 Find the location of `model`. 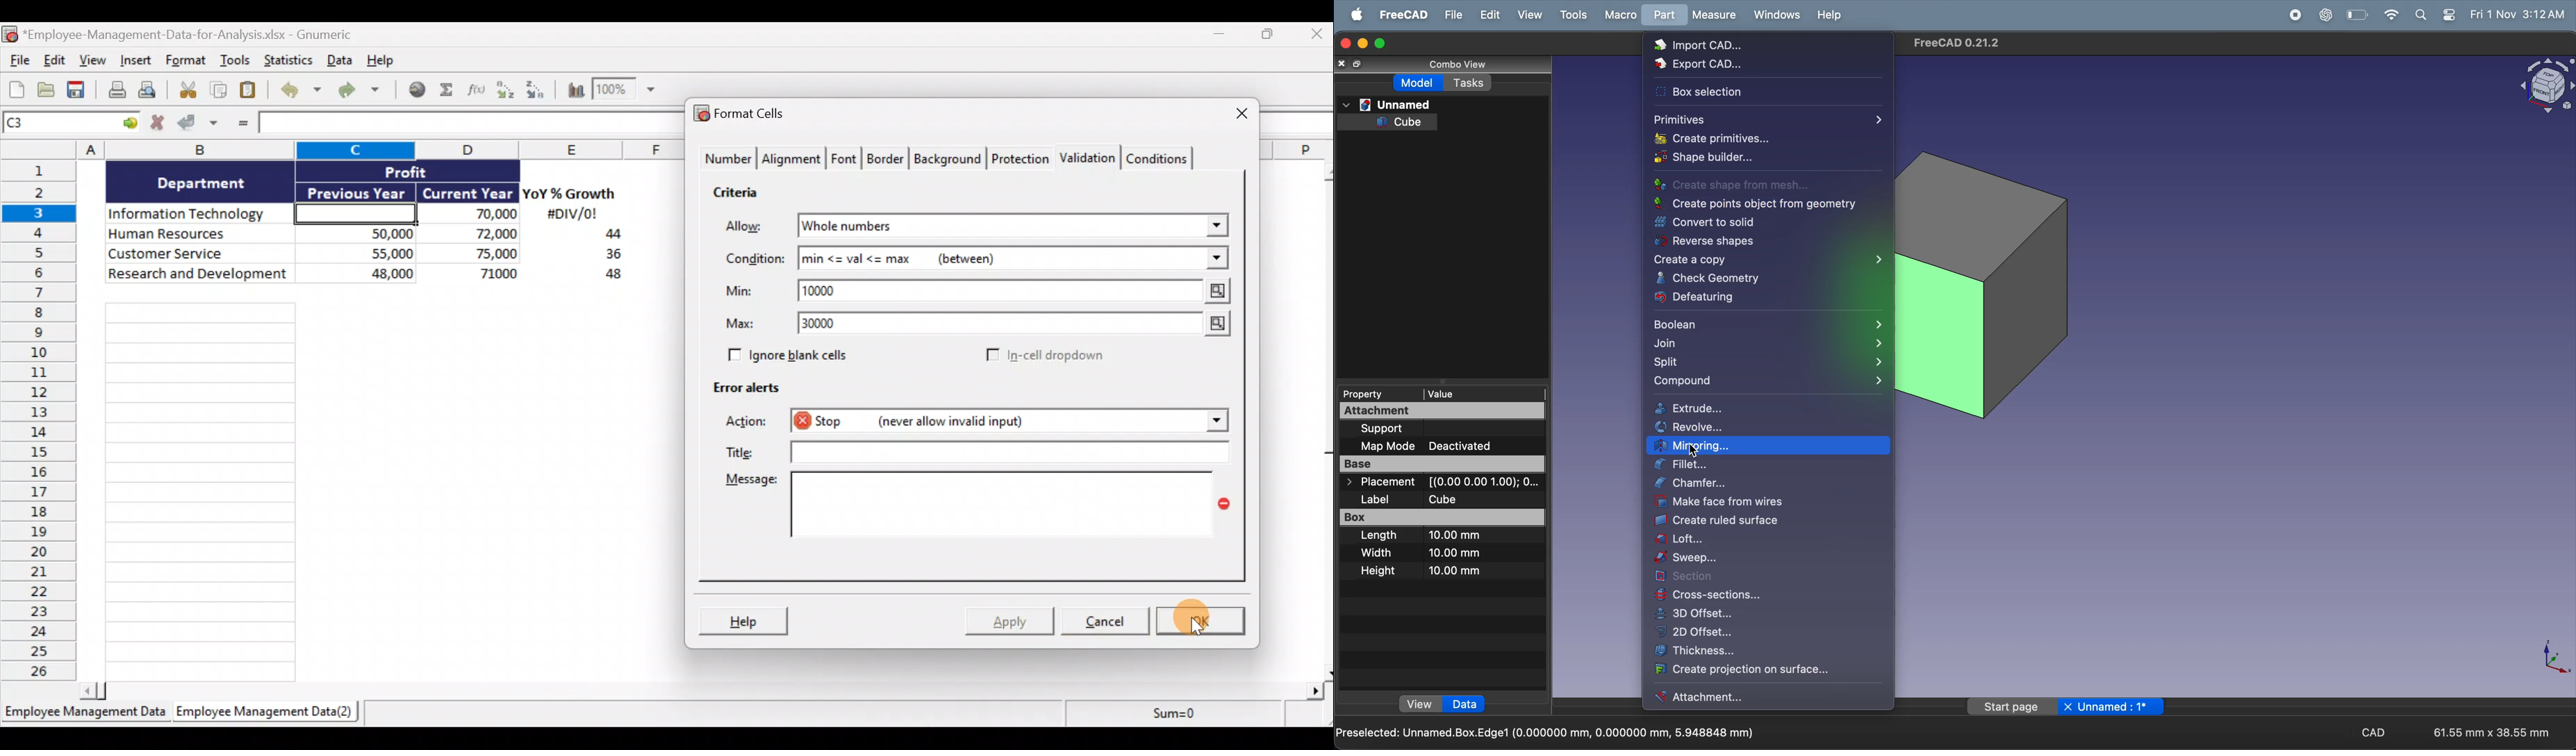

model is located at coordinates (1417, 83).